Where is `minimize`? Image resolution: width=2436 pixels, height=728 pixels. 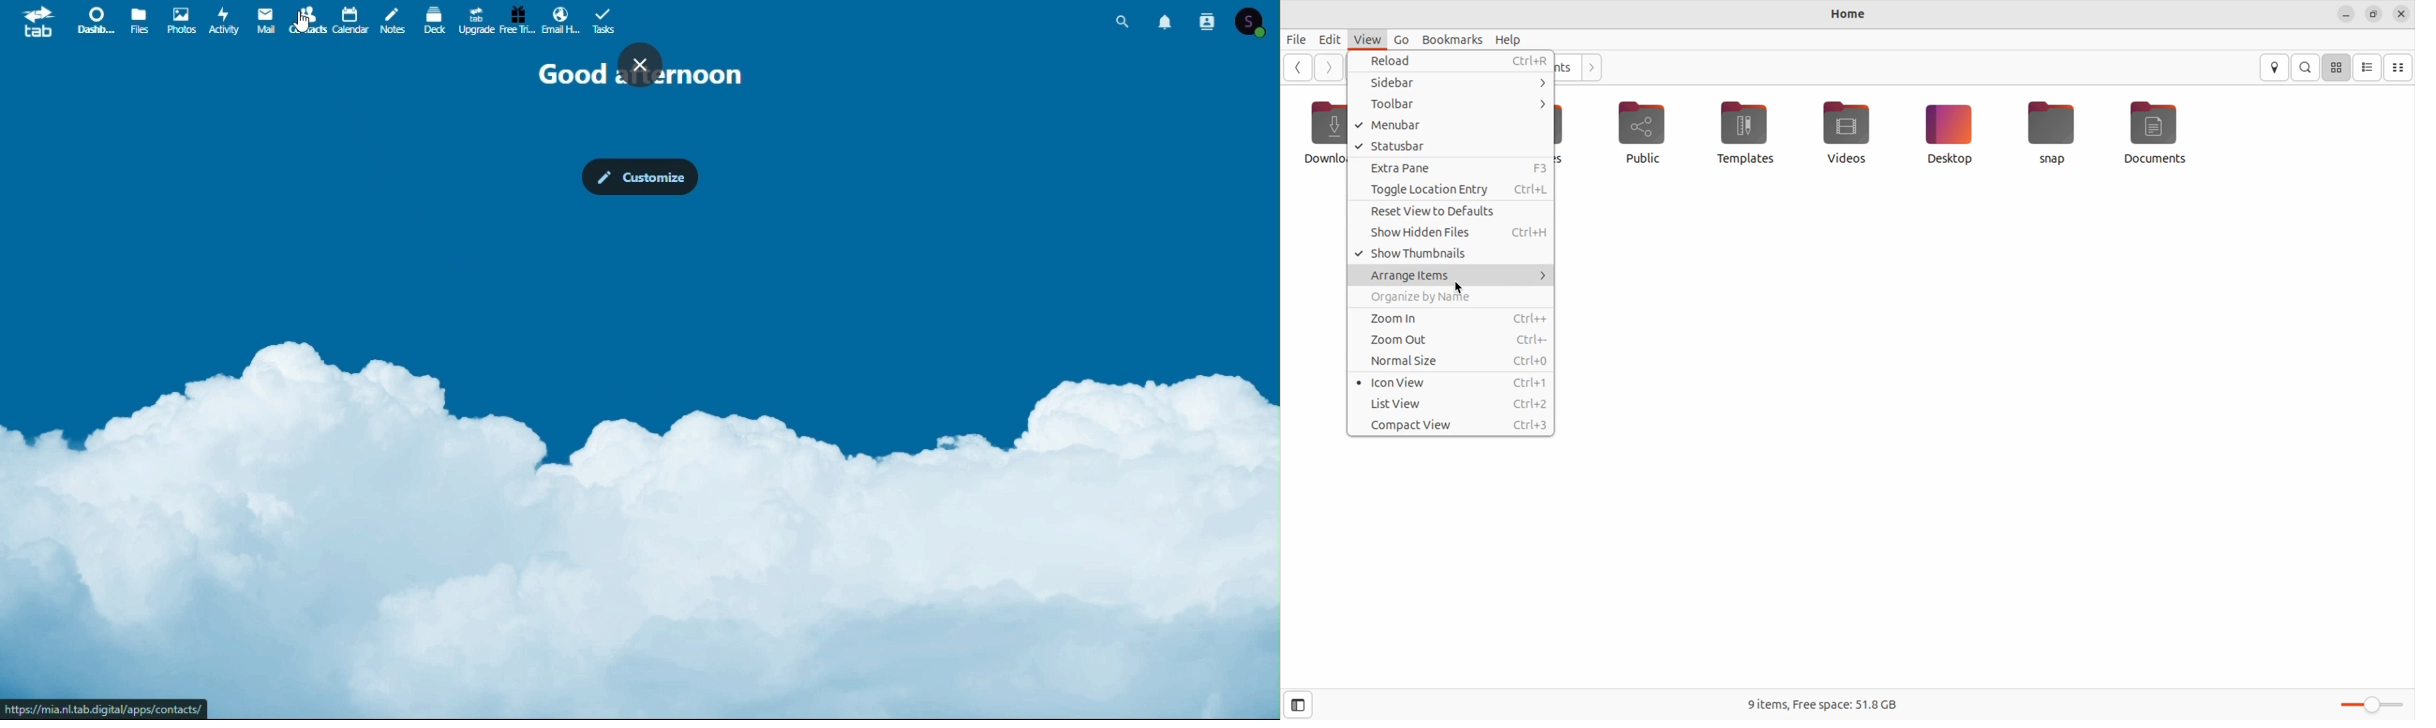 minimize is located at coordinates (2345, 15).